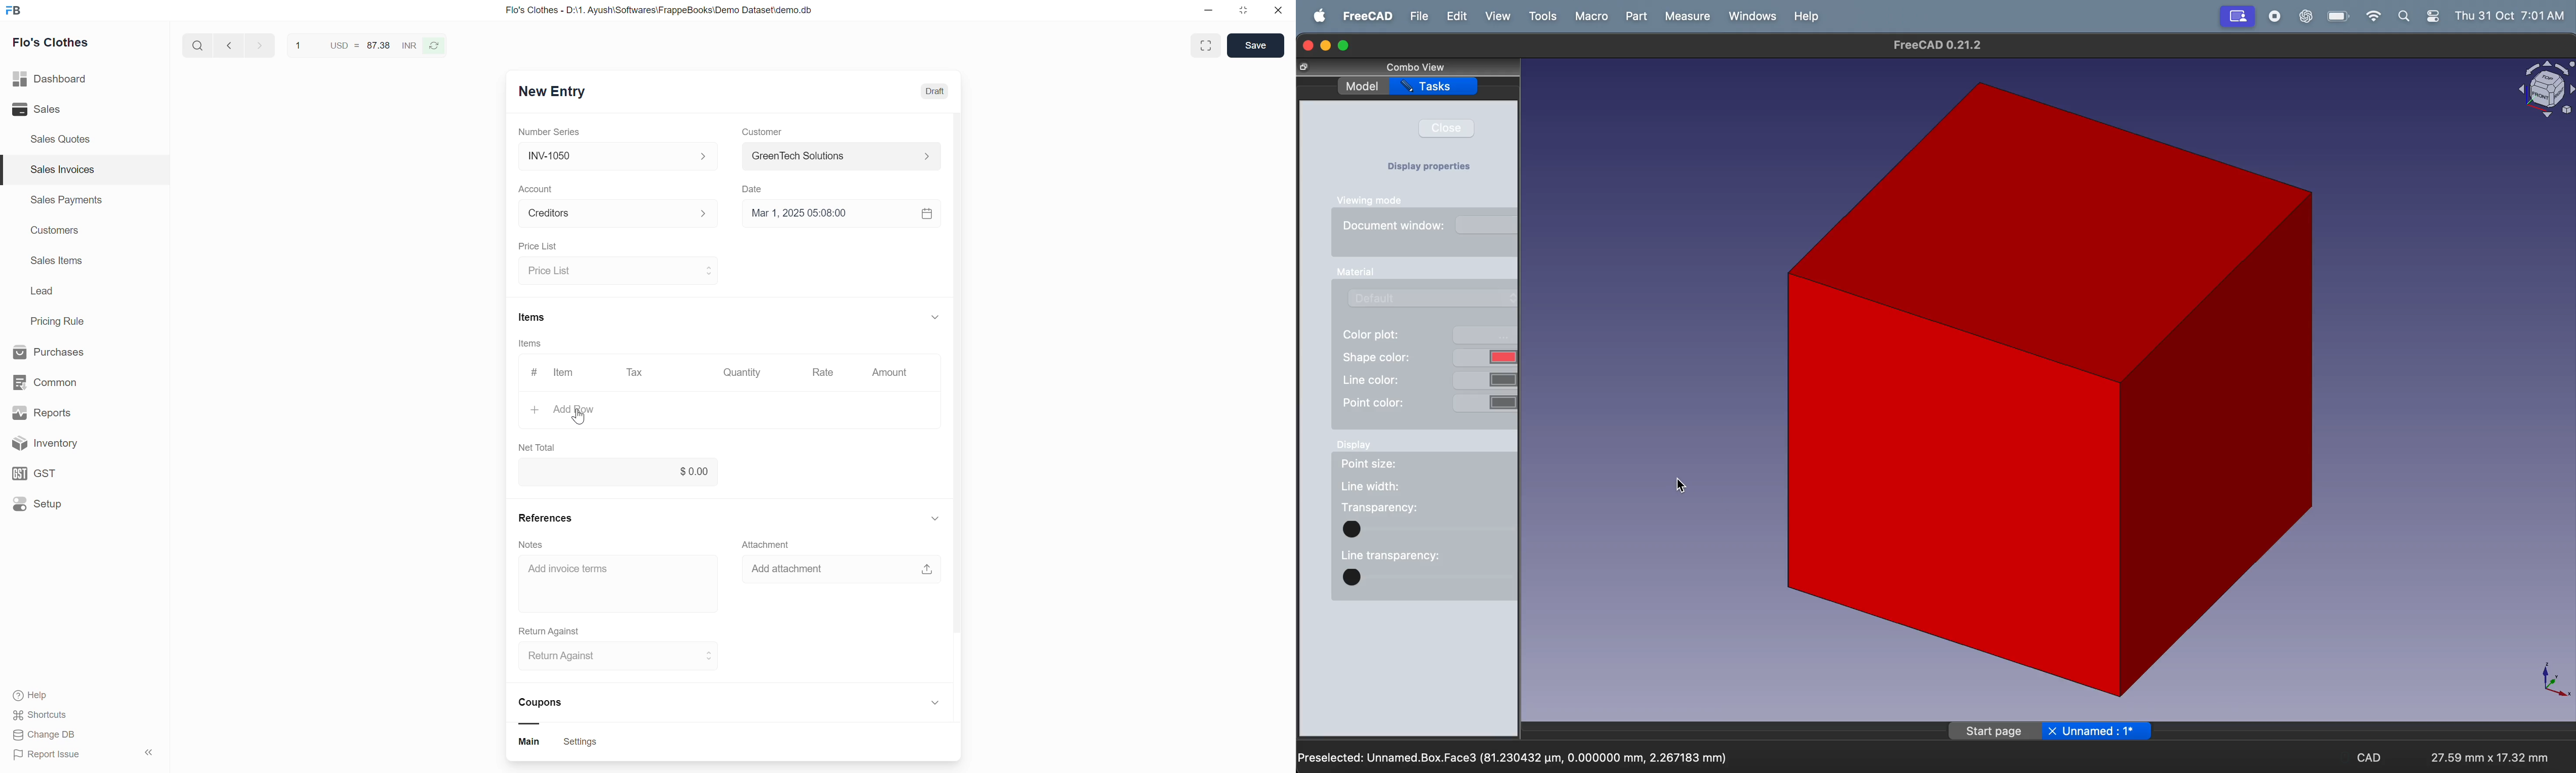 This screenshot has width=2576, height=784. What do you see at coordinates (1942, 45) in the screenshot?
I see `free cad title` at bounding box center [1942, 45].